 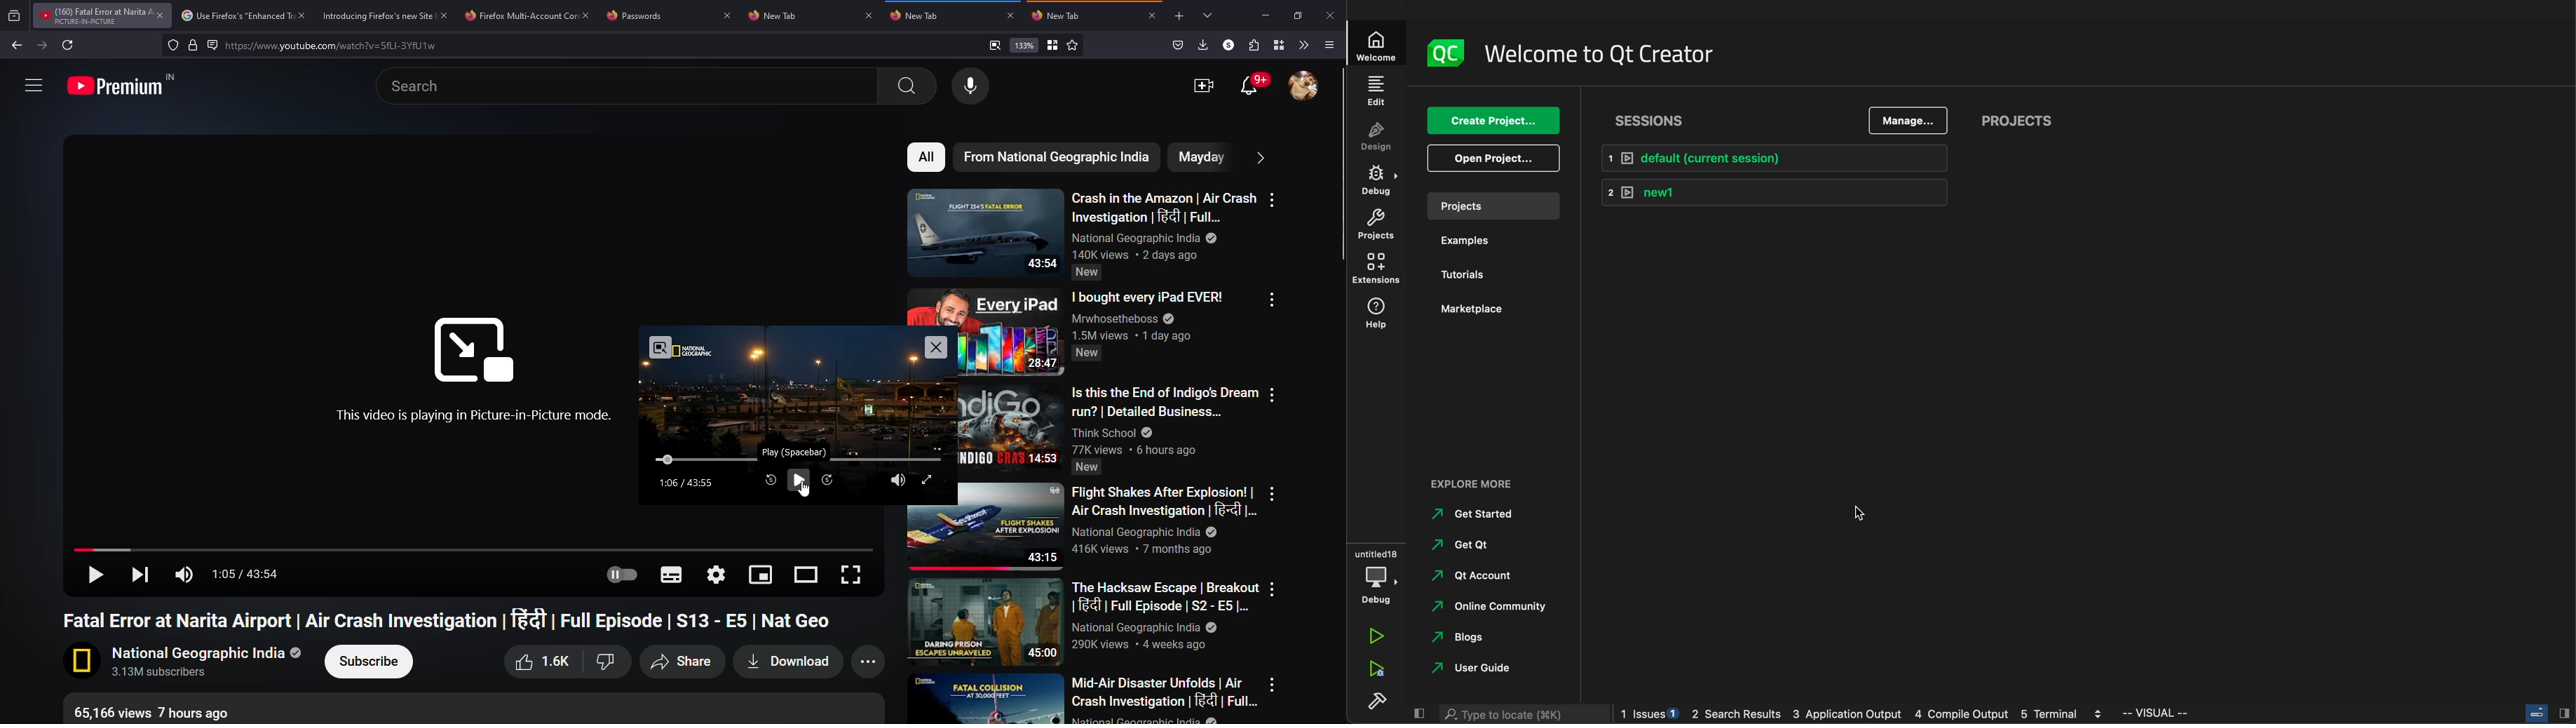 What do you see at coordinates (680, 662) in the screenshot?
I see `share` at bounding box center [680, 662].